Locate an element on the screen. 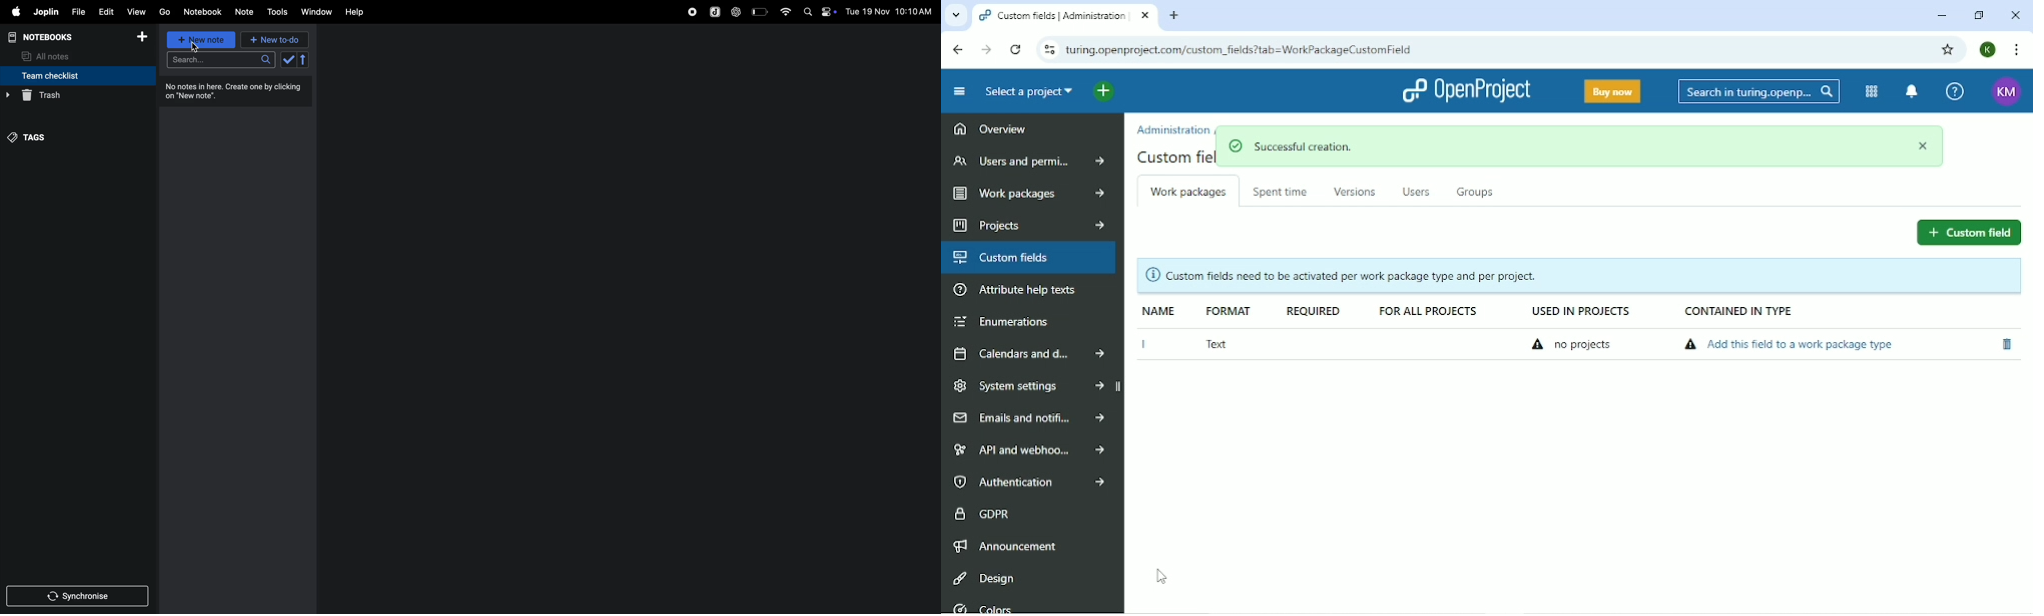 The image size is (2044, 616). No notes in here. Create one by clicking
on "New note". is located at coordinates (236, 92).